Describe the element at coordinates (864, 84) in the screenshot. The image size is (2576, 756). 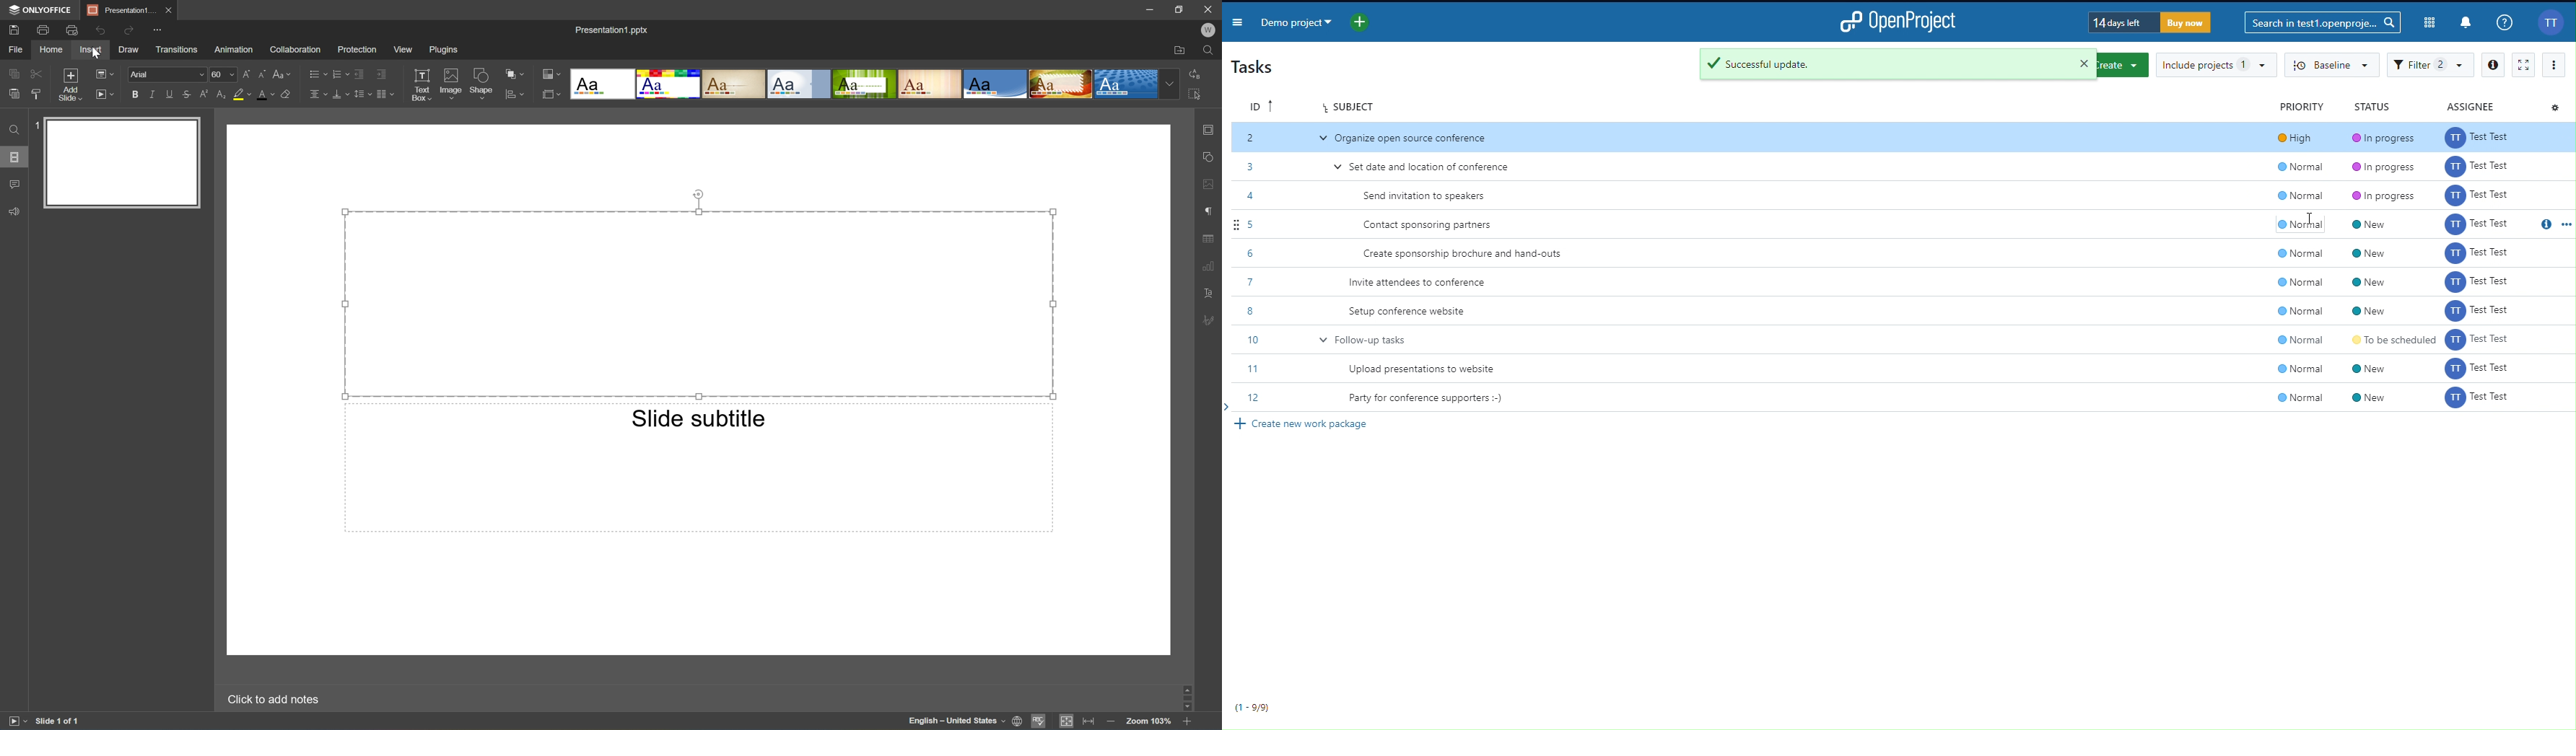
I see `Type of slides` at that location.